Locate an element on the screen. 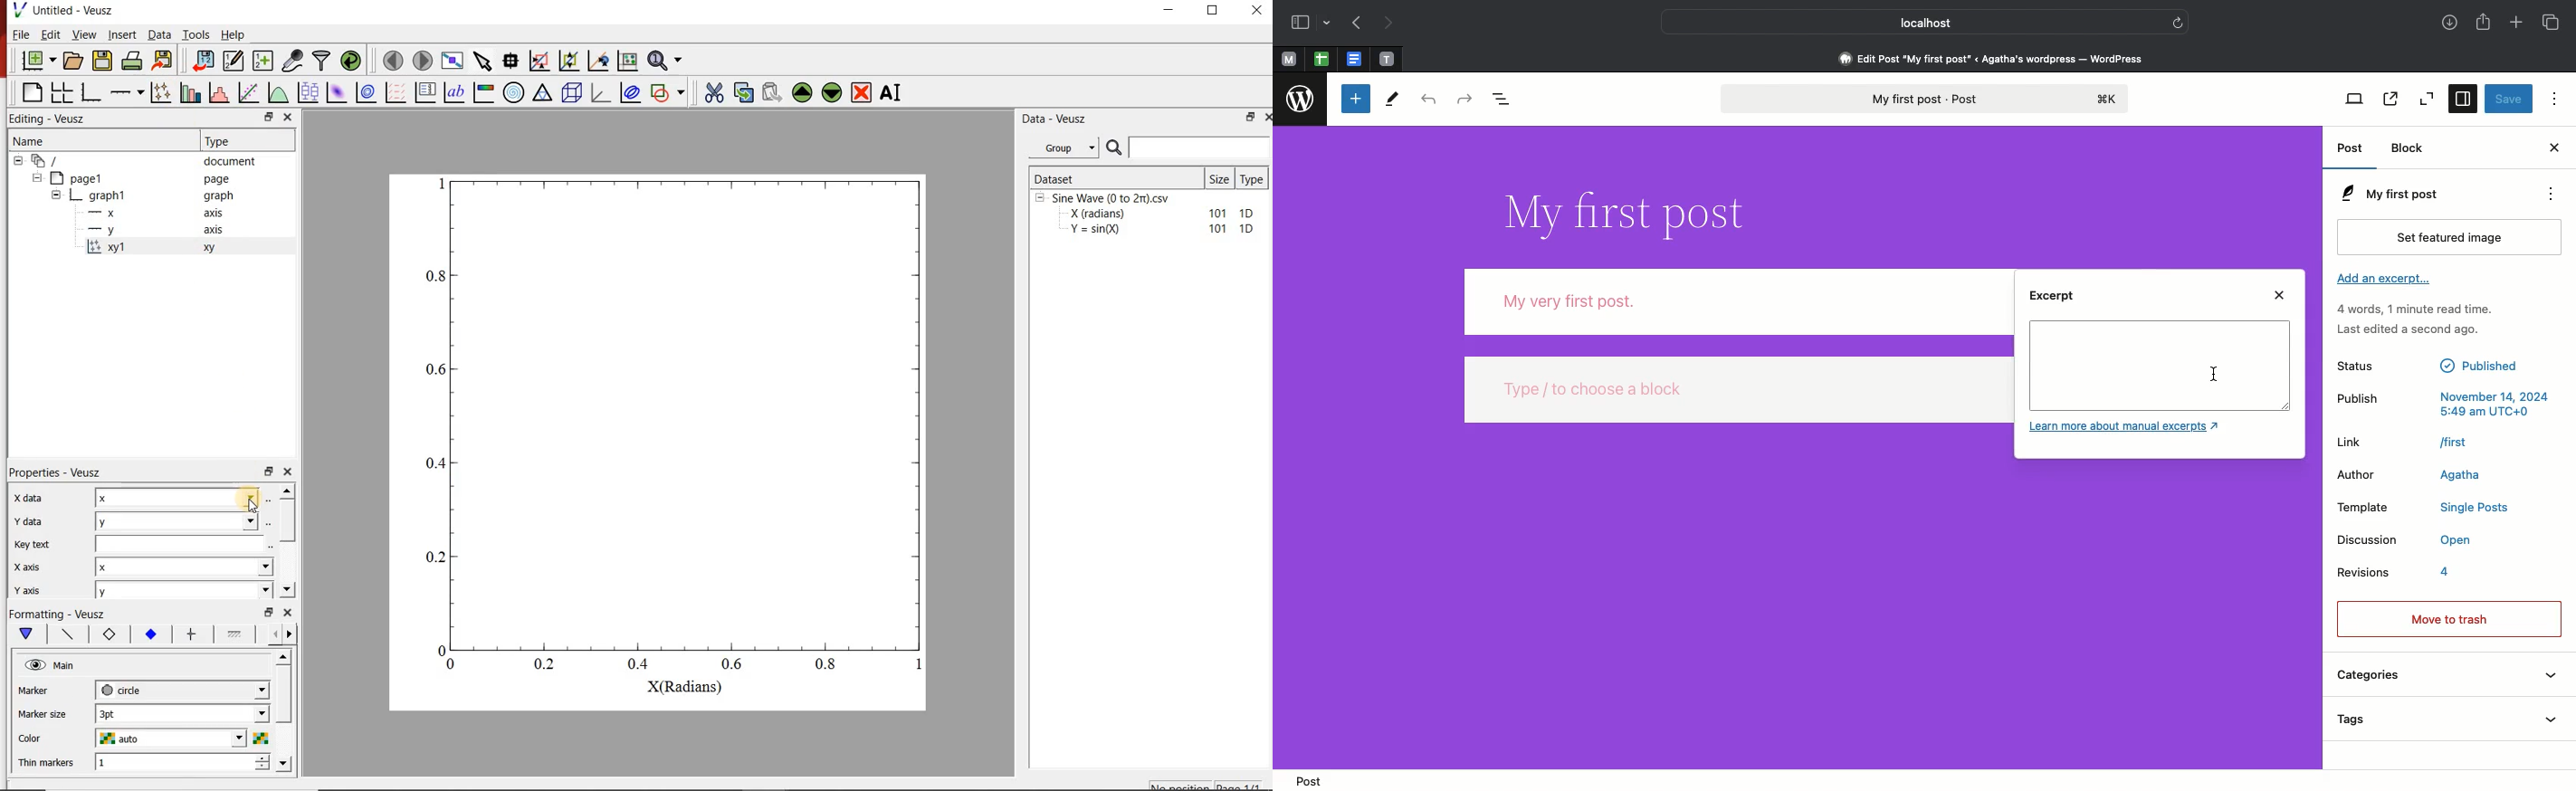 This screenshot has width=2576, height=812. File is located at coordinates (21, 34).